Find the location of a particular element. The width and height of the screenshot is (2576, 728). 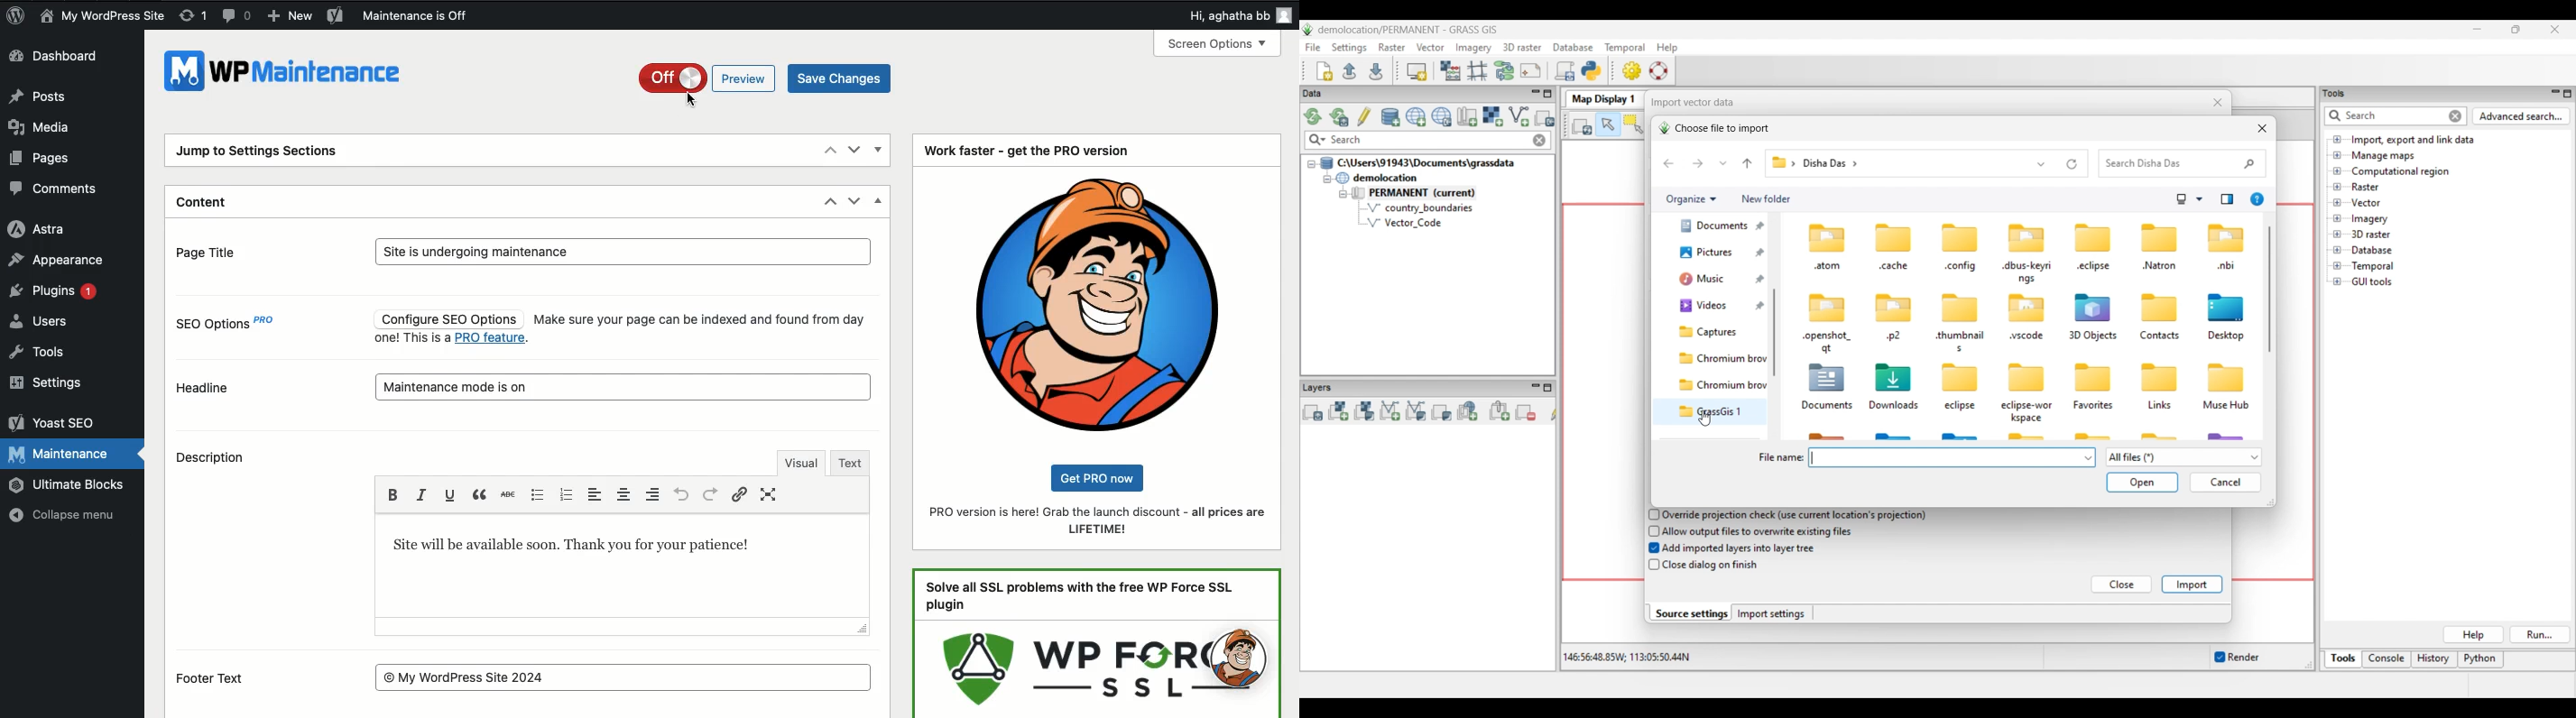

Collapse menu is located at coordinates (60, 515).